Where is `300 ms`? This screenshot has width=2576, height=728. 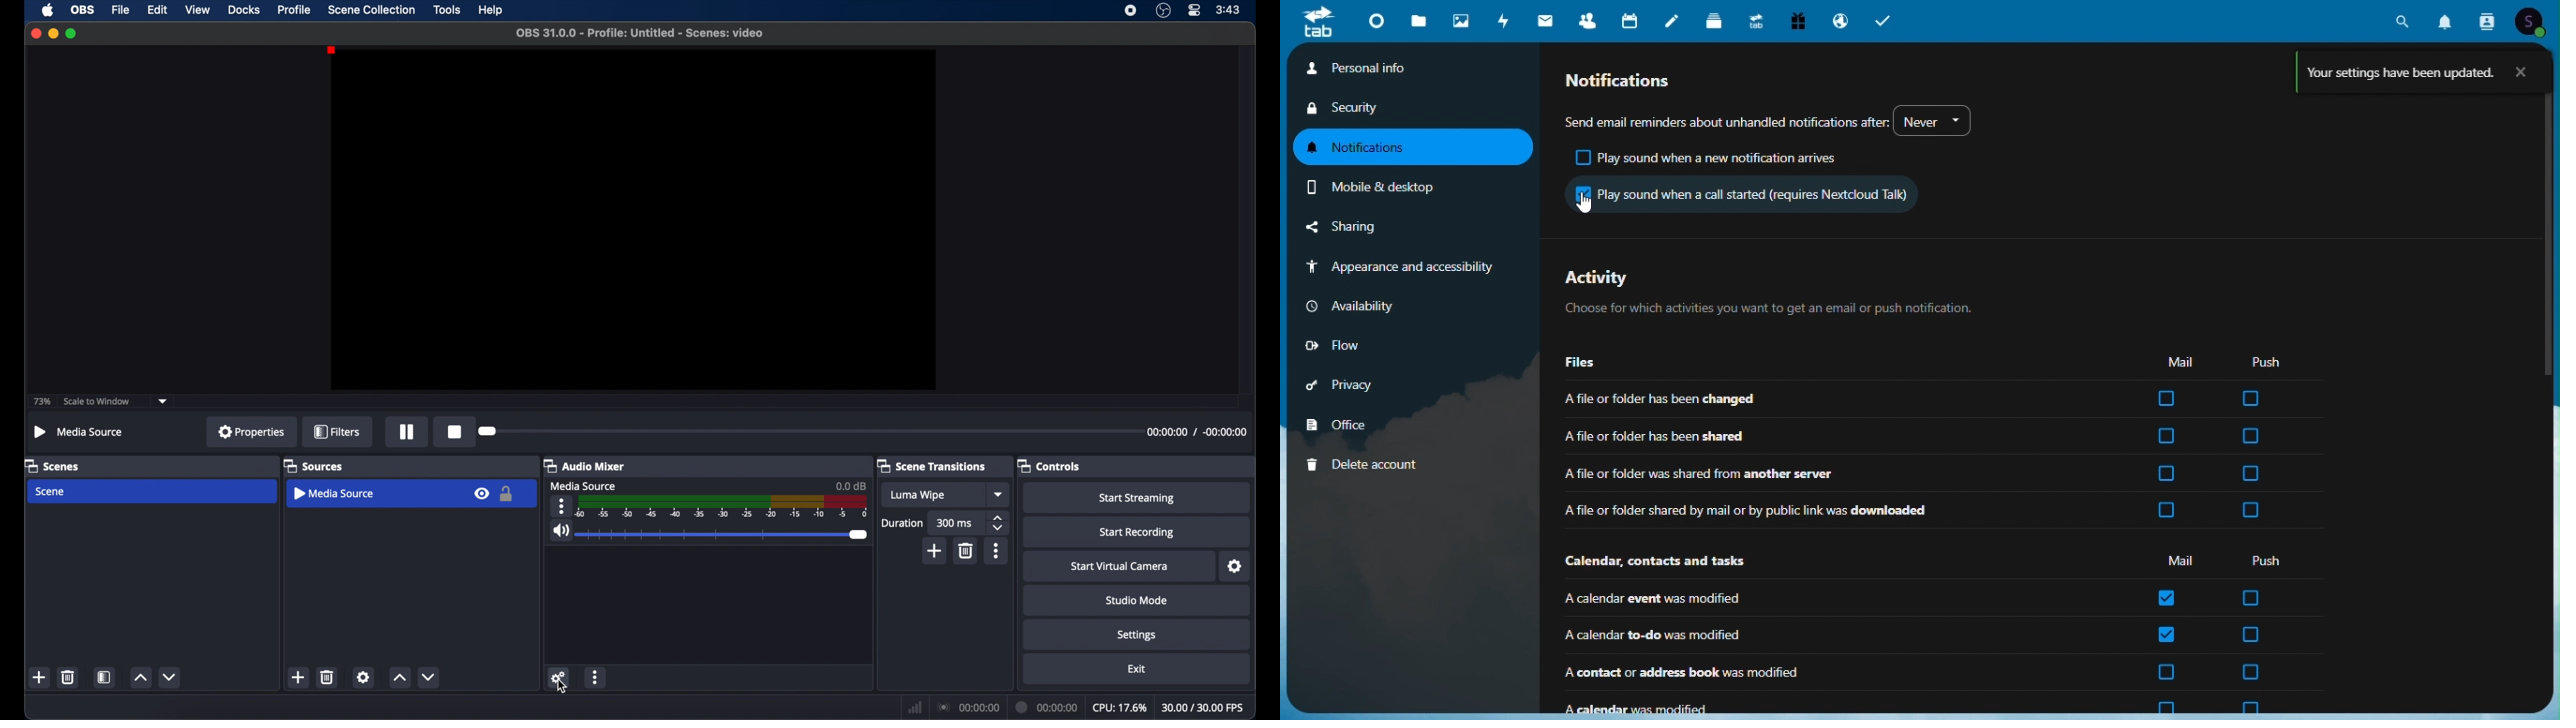
300 ms is located at coordinates (956, 522).